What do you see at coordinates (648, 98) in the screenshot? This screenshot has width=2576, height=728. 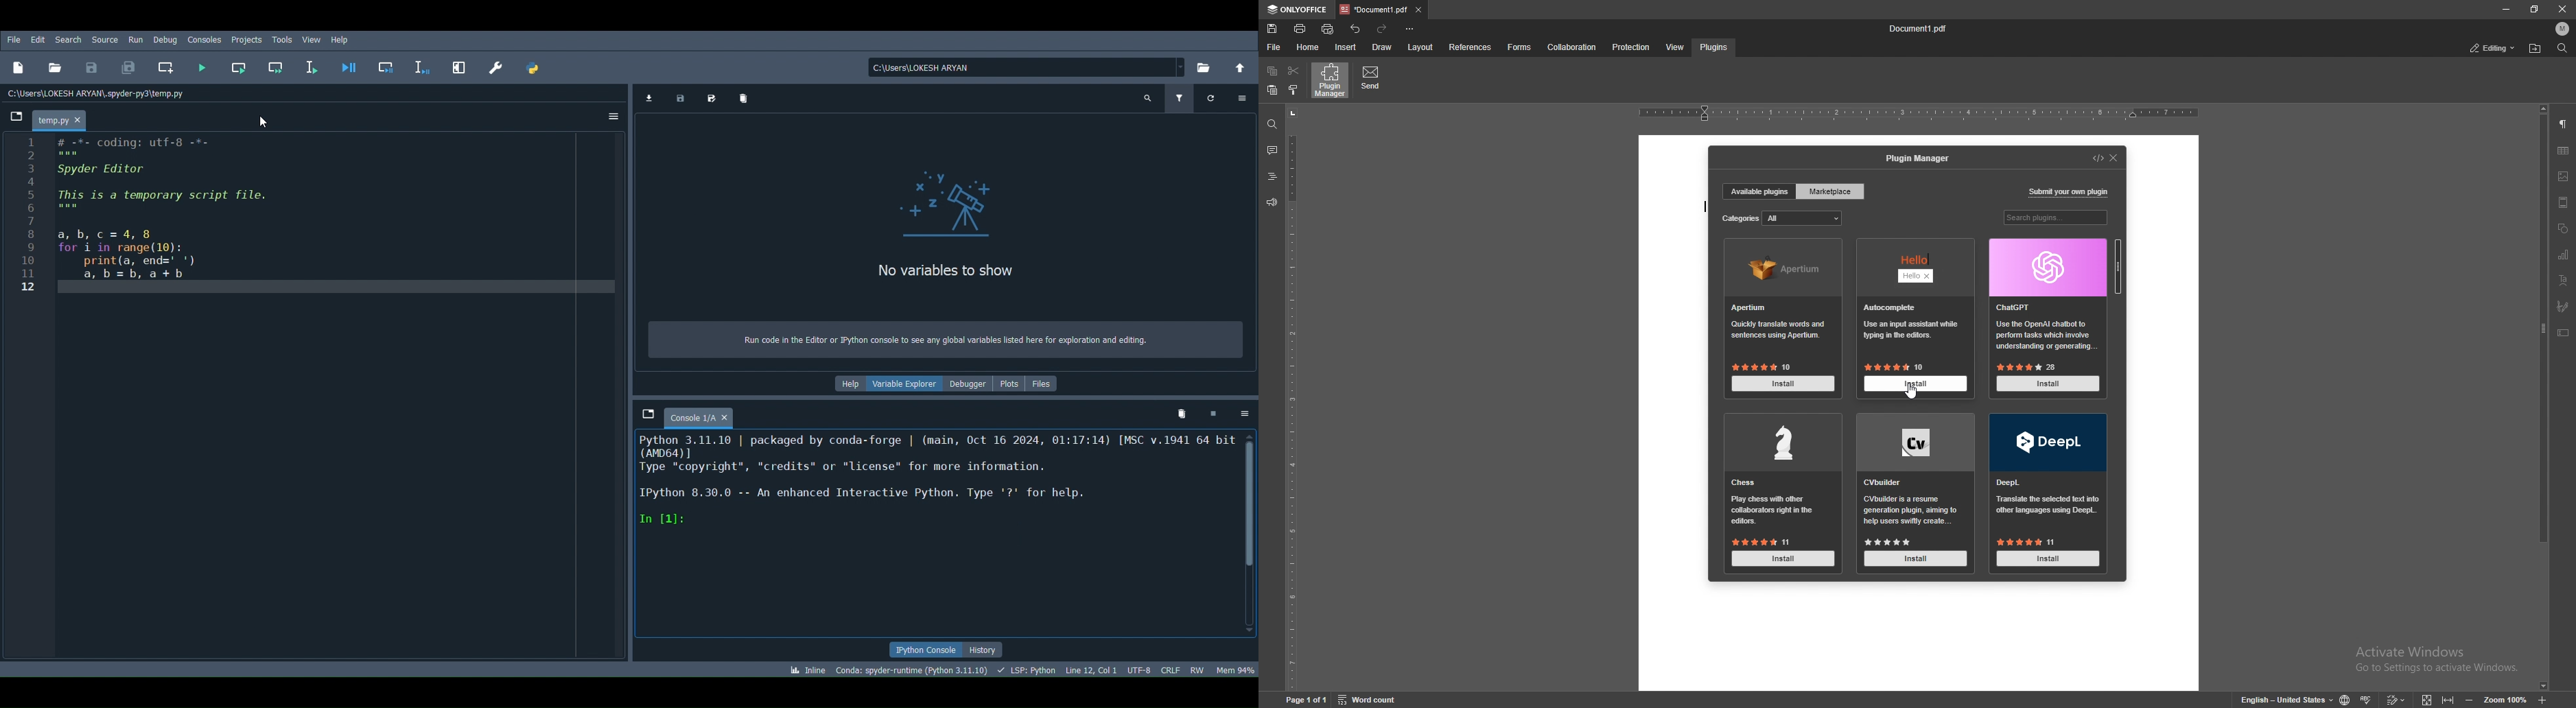 I see `Import data` at bounding box center [648, 98].